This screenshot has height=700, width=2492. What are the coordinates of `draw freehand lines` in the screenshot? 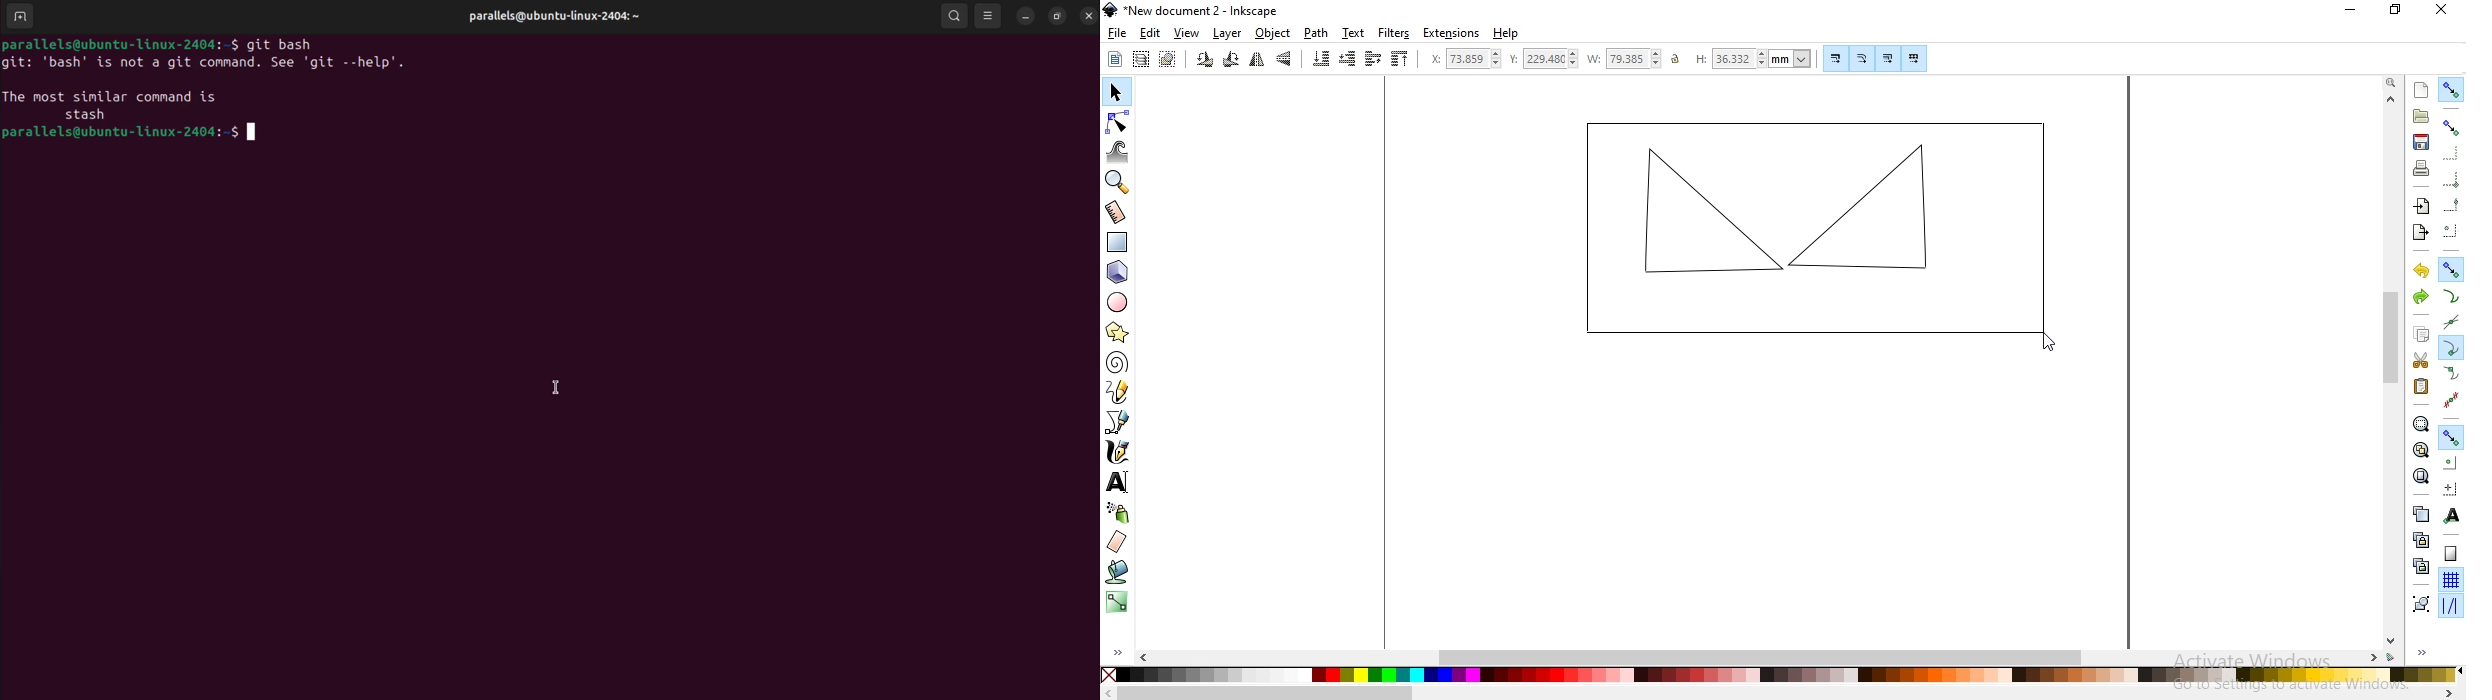 It's located at (1119, 393).